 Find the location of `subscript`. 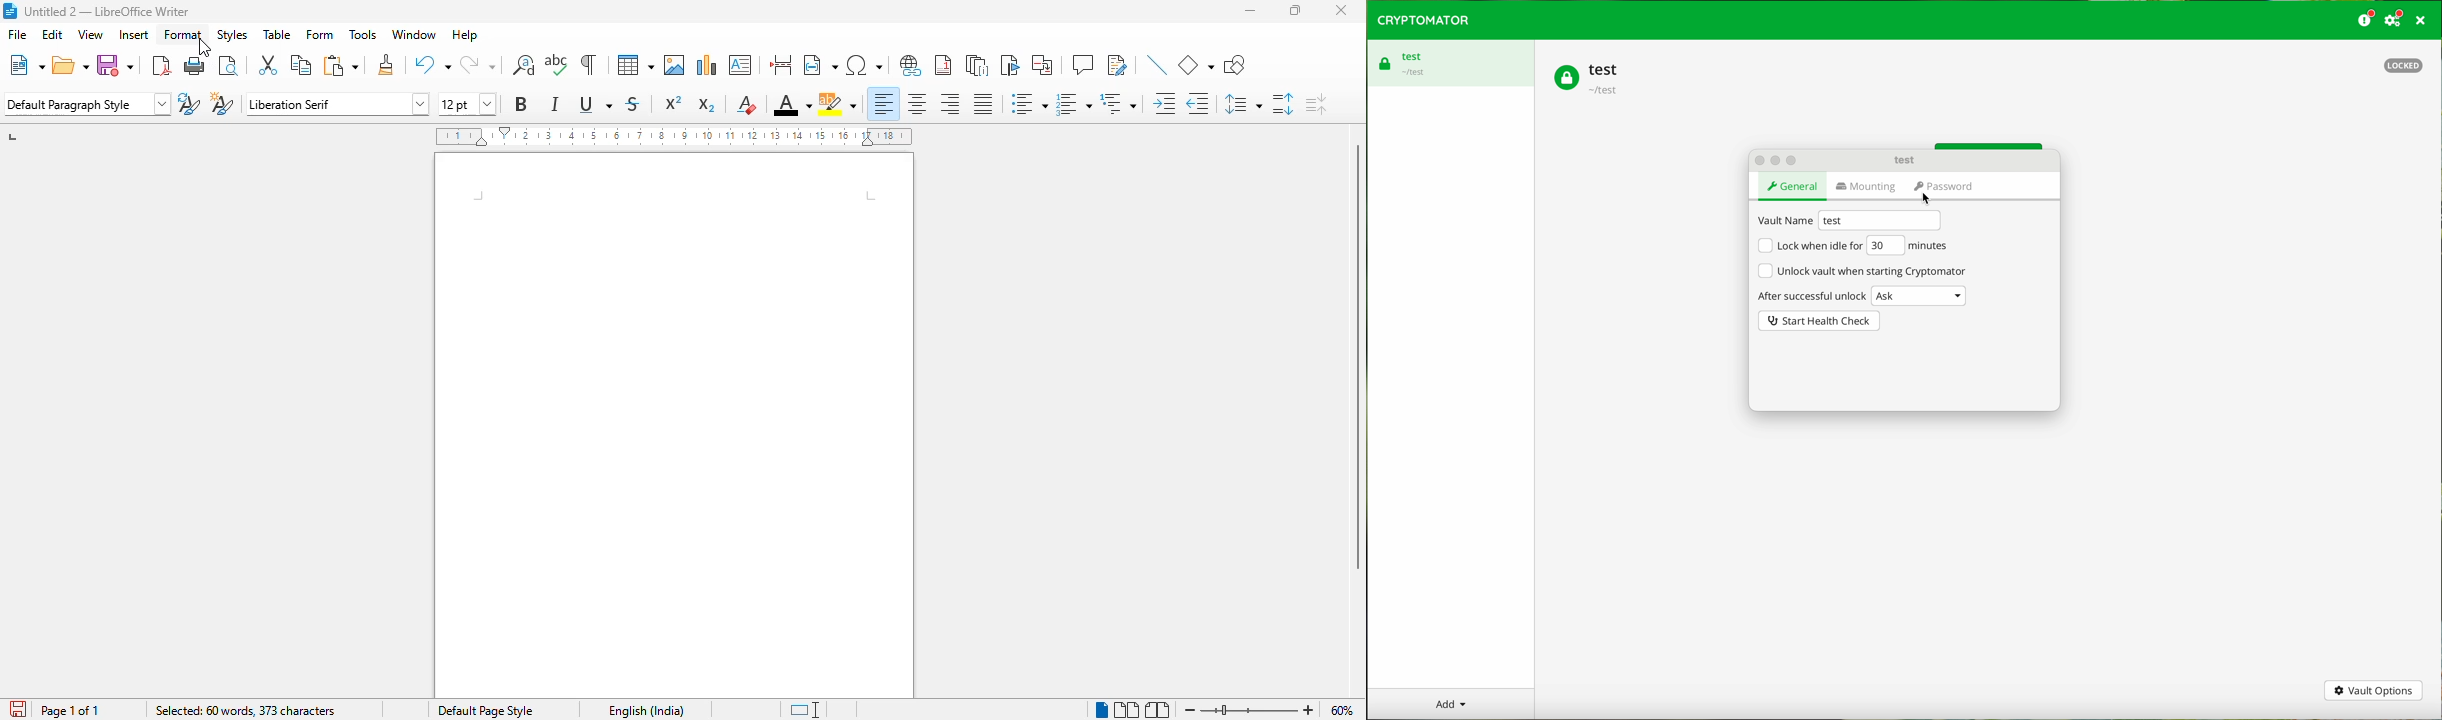

subscript is located at coordinates (706, 105).